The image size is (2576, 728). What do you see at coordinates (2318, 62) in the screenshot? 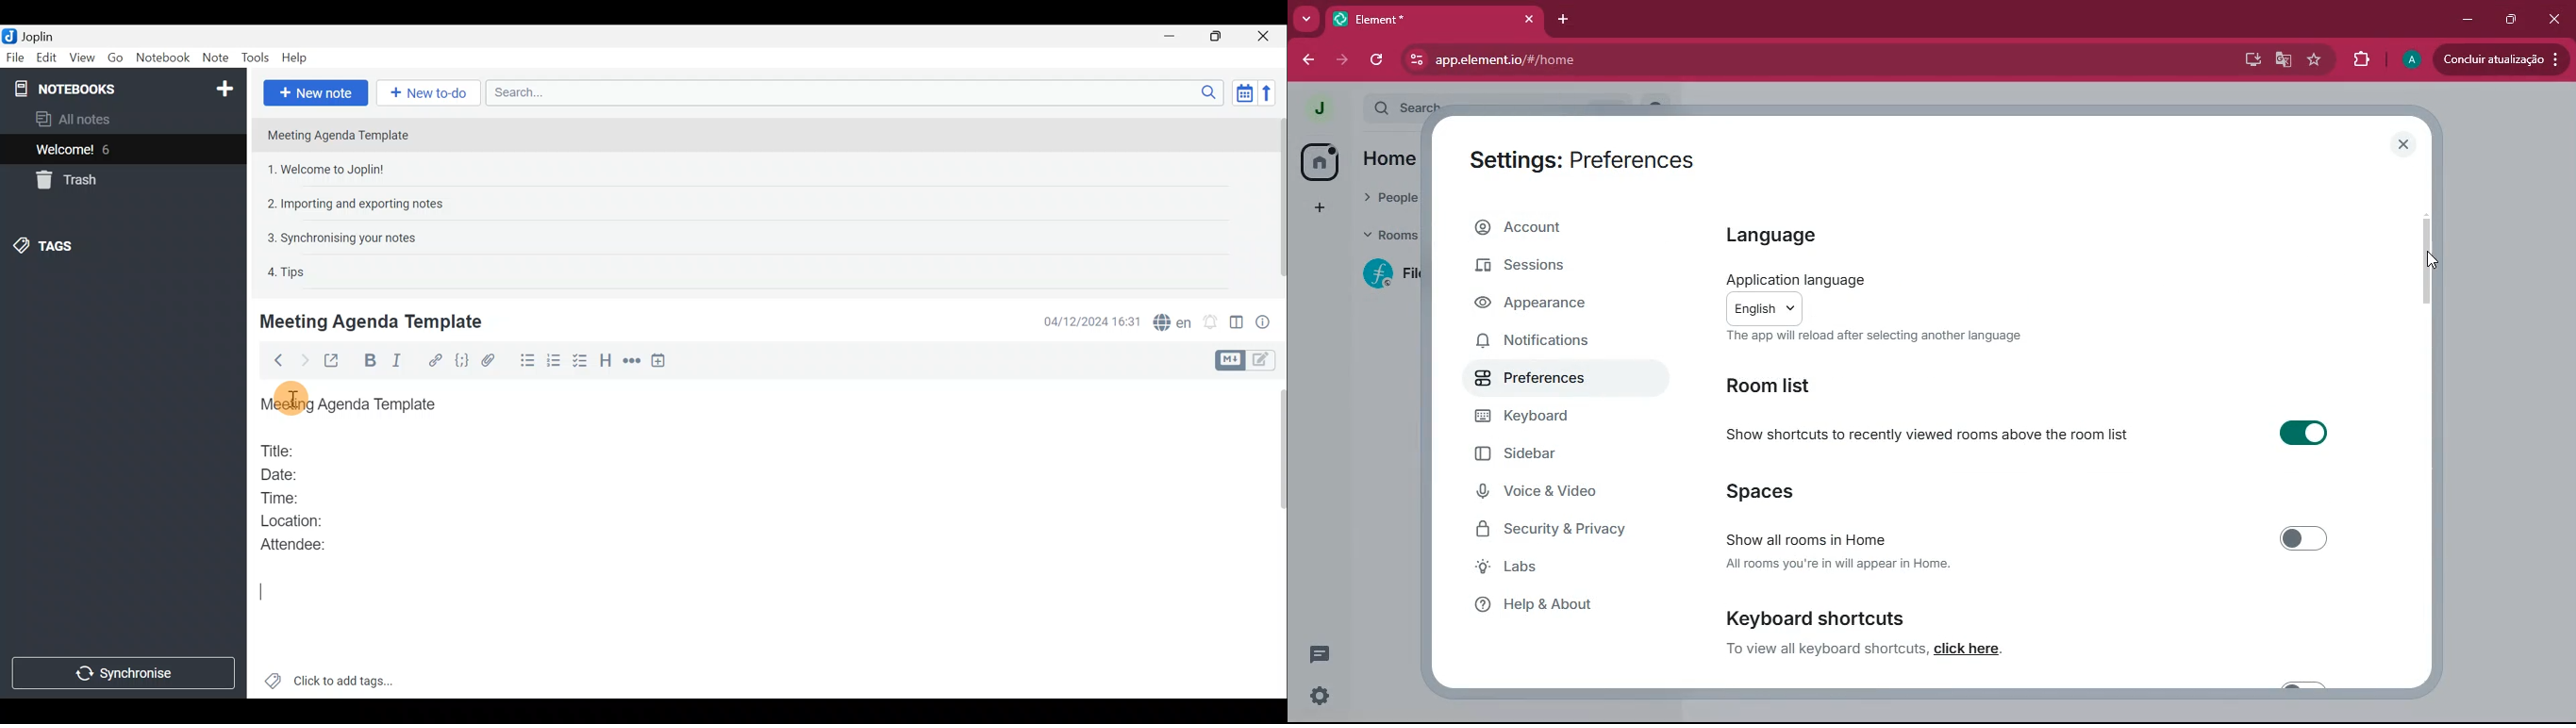
I see `favourite` at bounding box center [2318, 62].